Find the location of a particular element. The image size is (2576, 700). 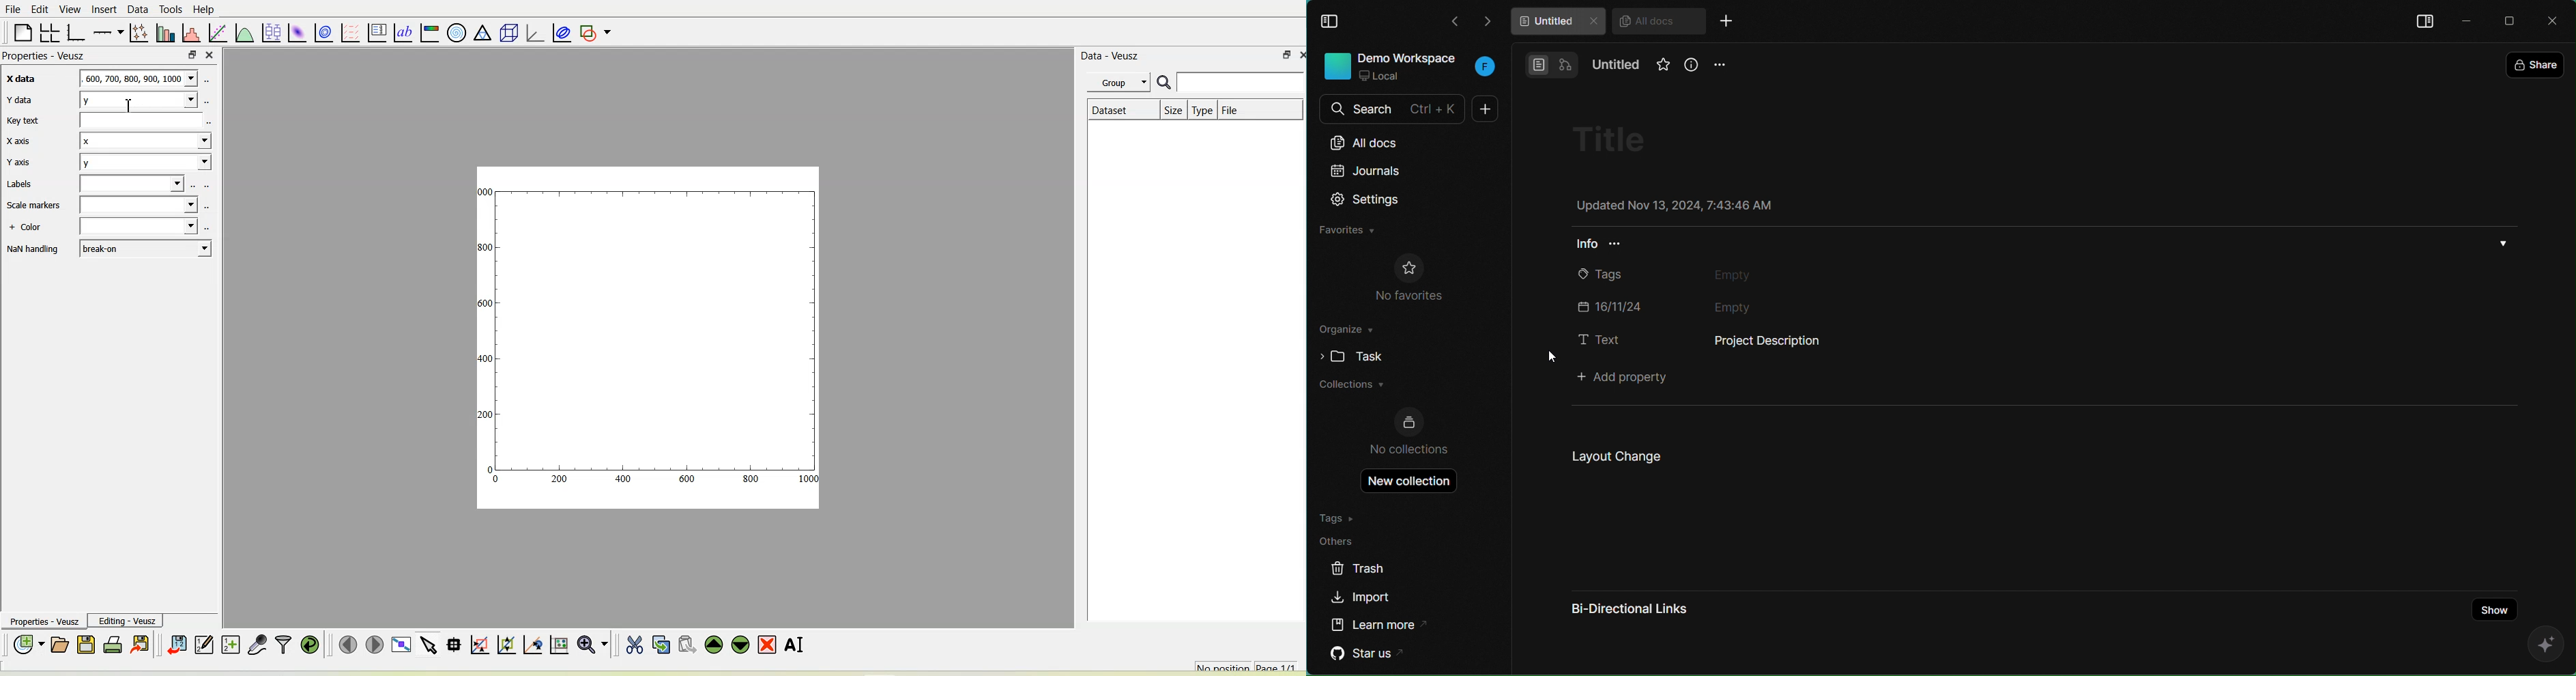

View plot full screen is located at coordinates (401, 645).